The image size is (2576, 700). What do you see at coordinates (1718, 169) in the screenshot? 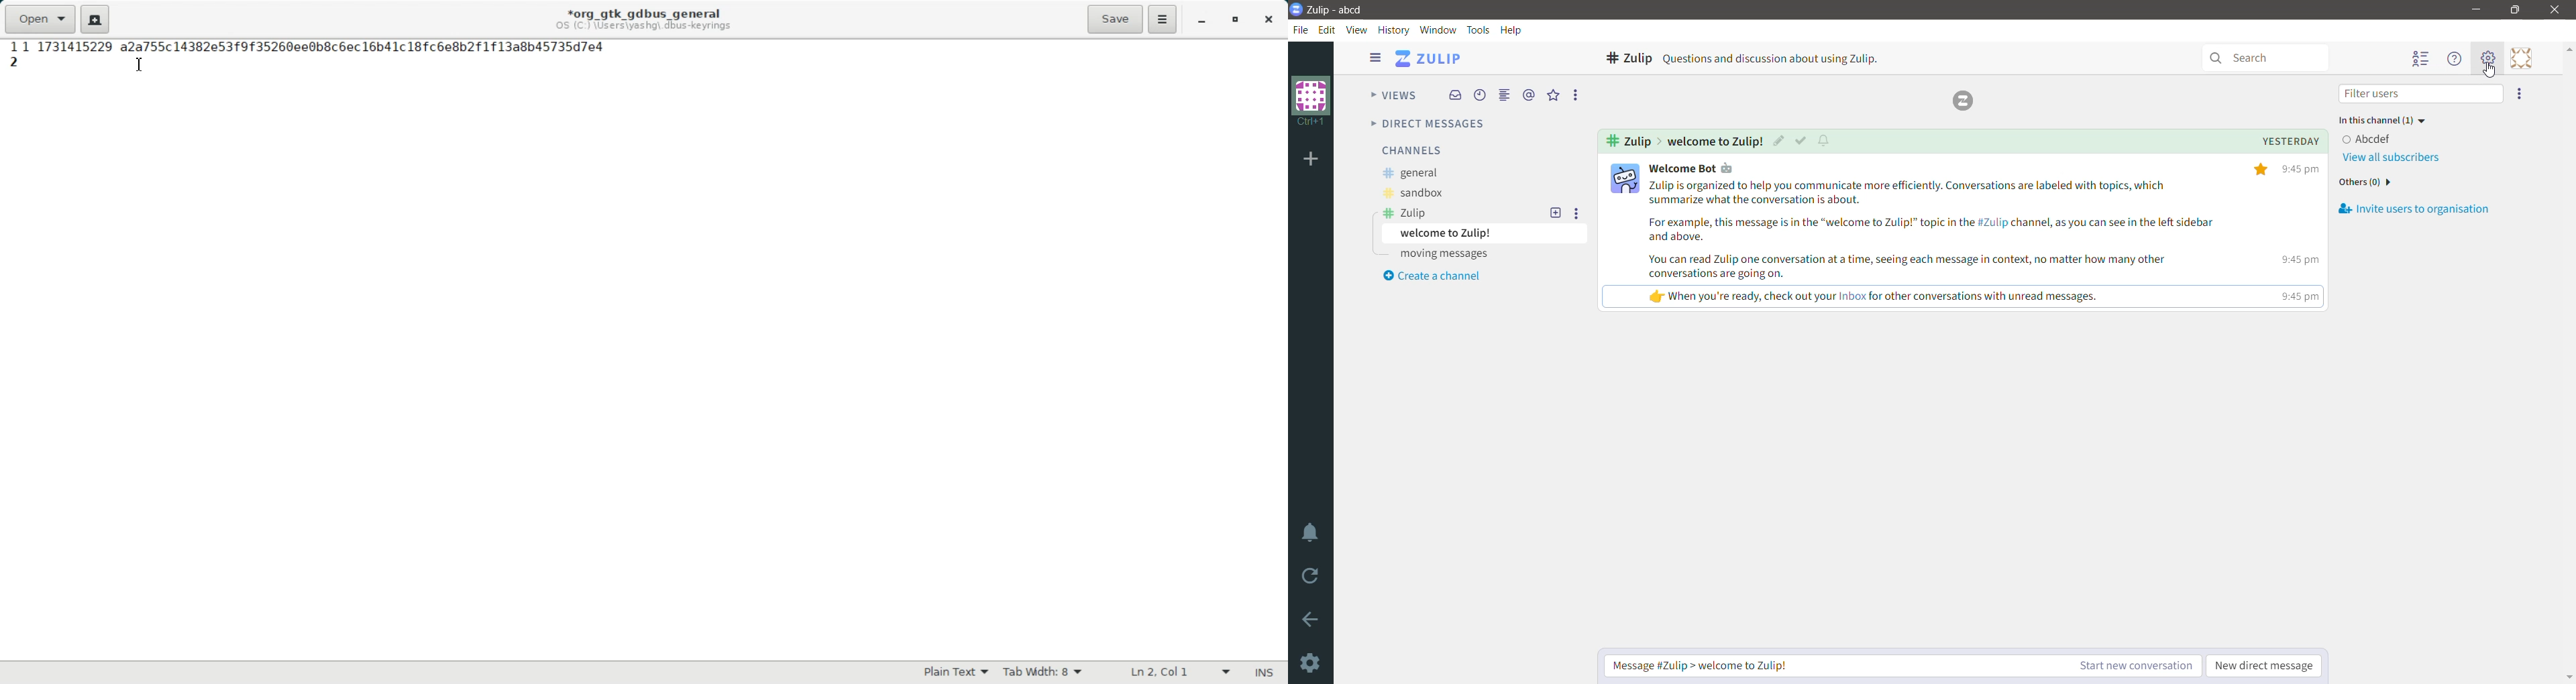
I see `user ` at bounding box center [1718, 169].